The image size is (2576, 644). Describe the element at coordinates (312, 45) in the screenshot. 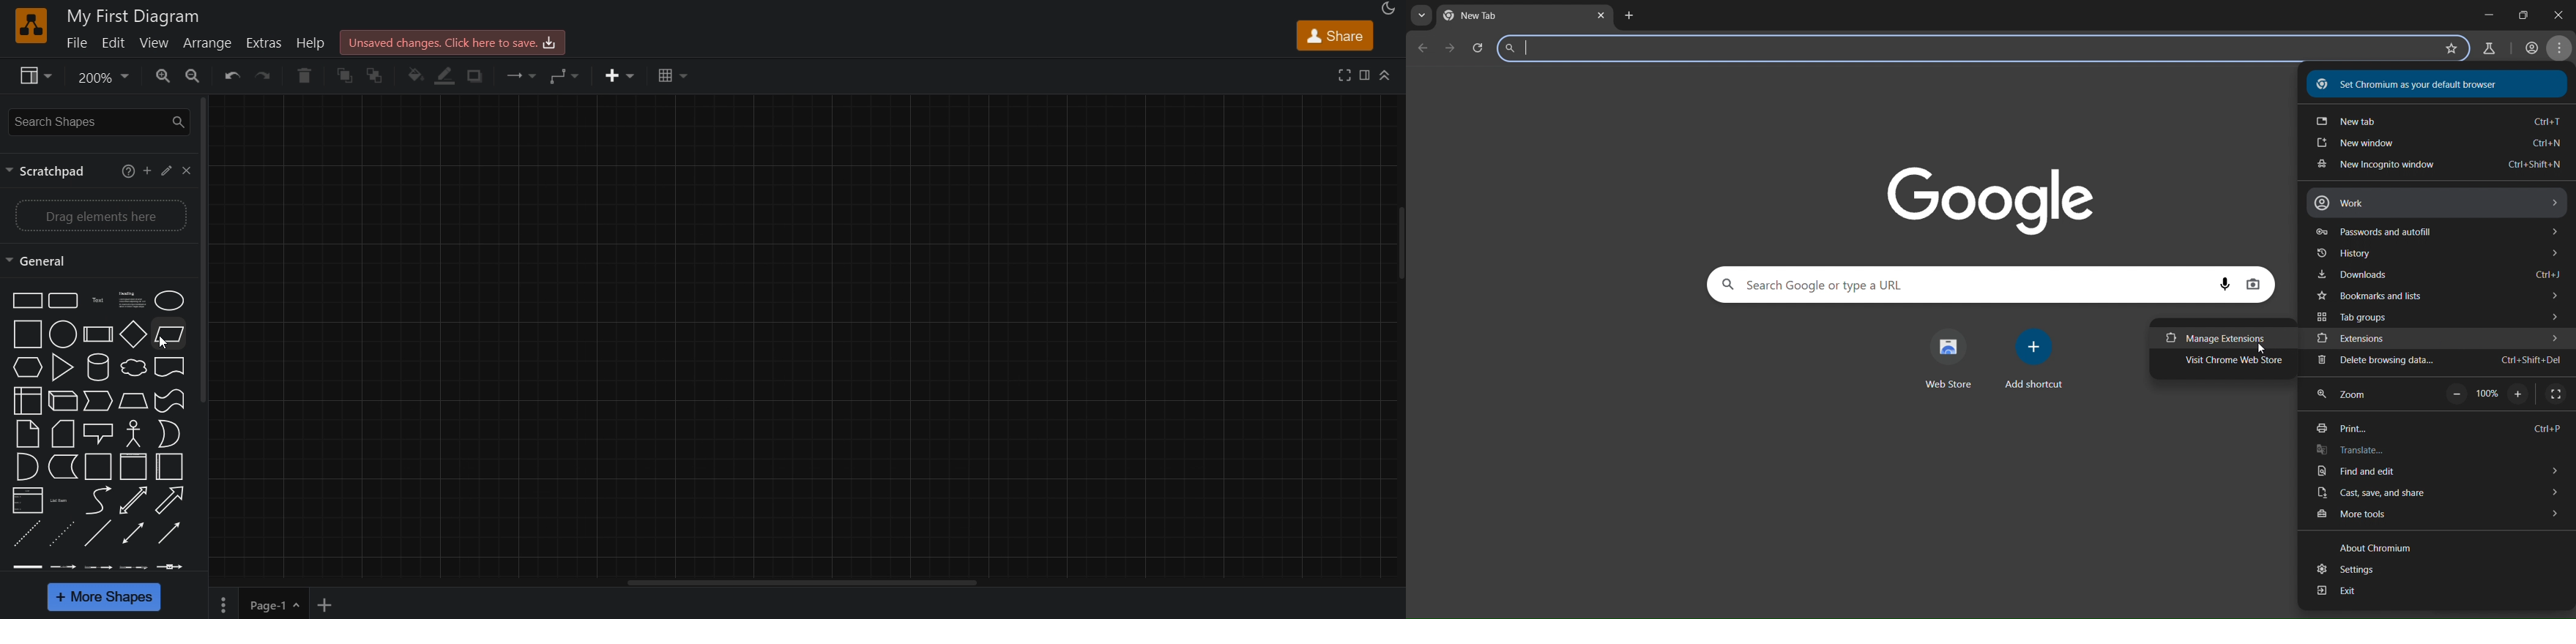

I see `help` at that location.